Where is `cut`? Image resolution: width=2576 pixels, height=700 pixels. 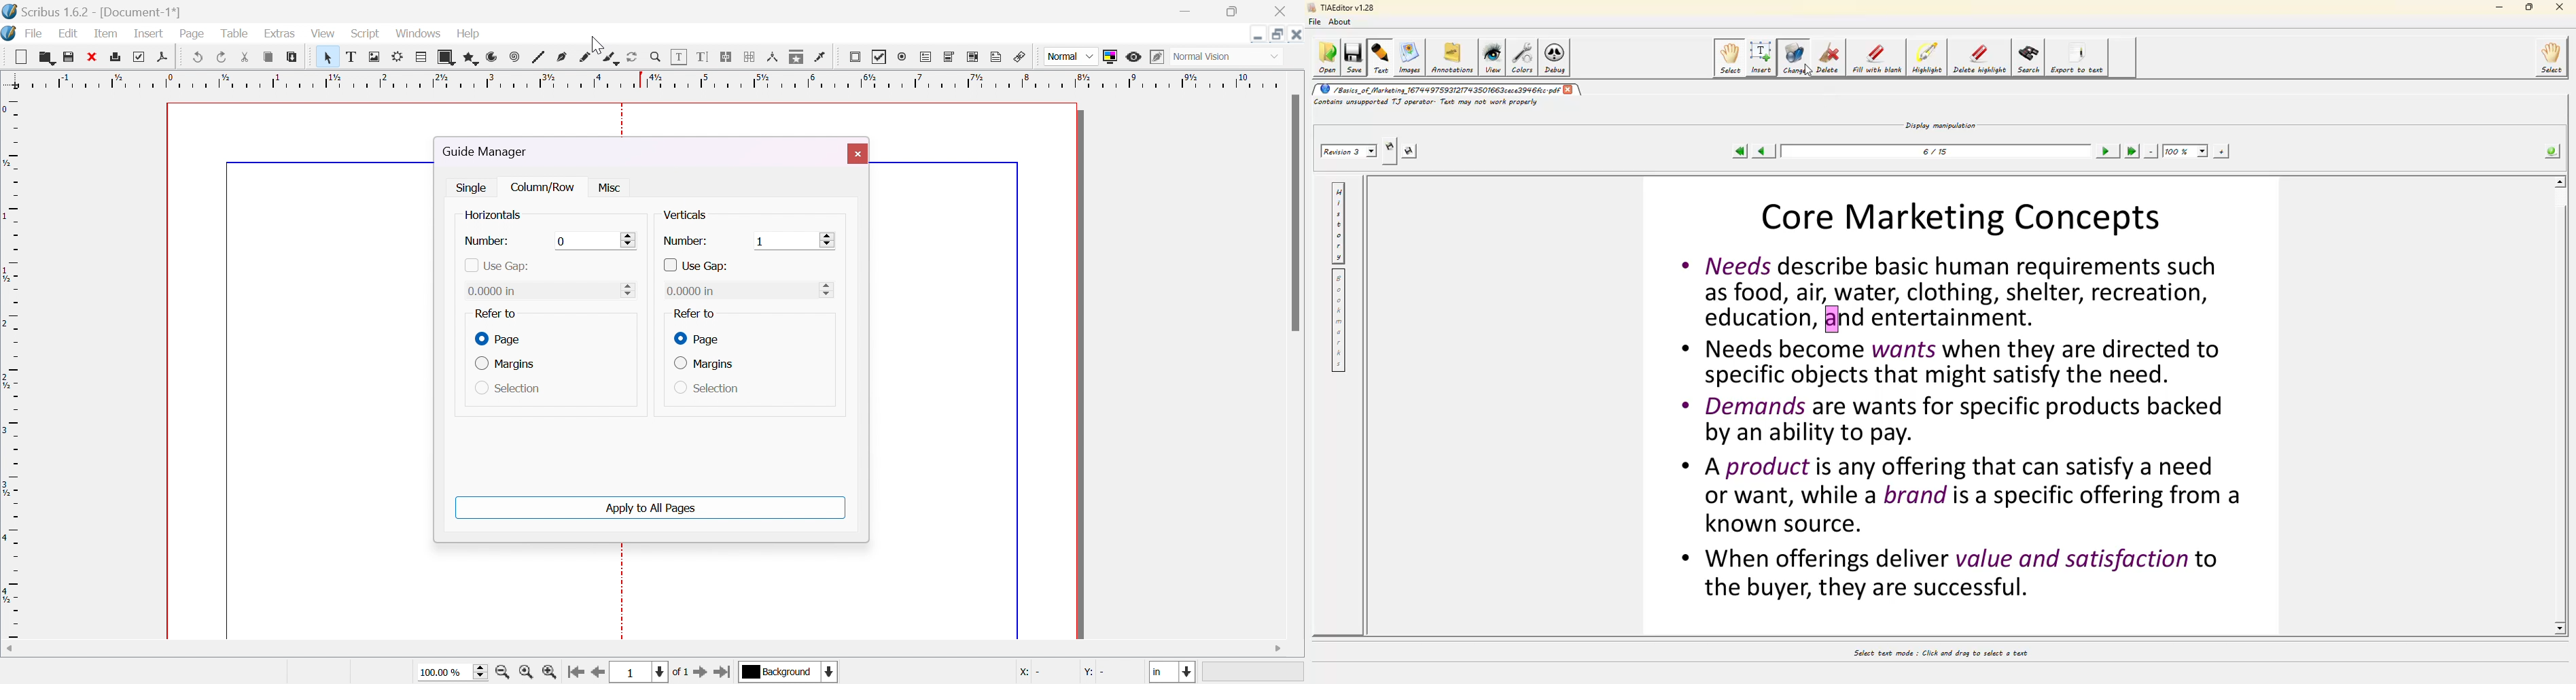 cut is located at coordinates (245, 56).